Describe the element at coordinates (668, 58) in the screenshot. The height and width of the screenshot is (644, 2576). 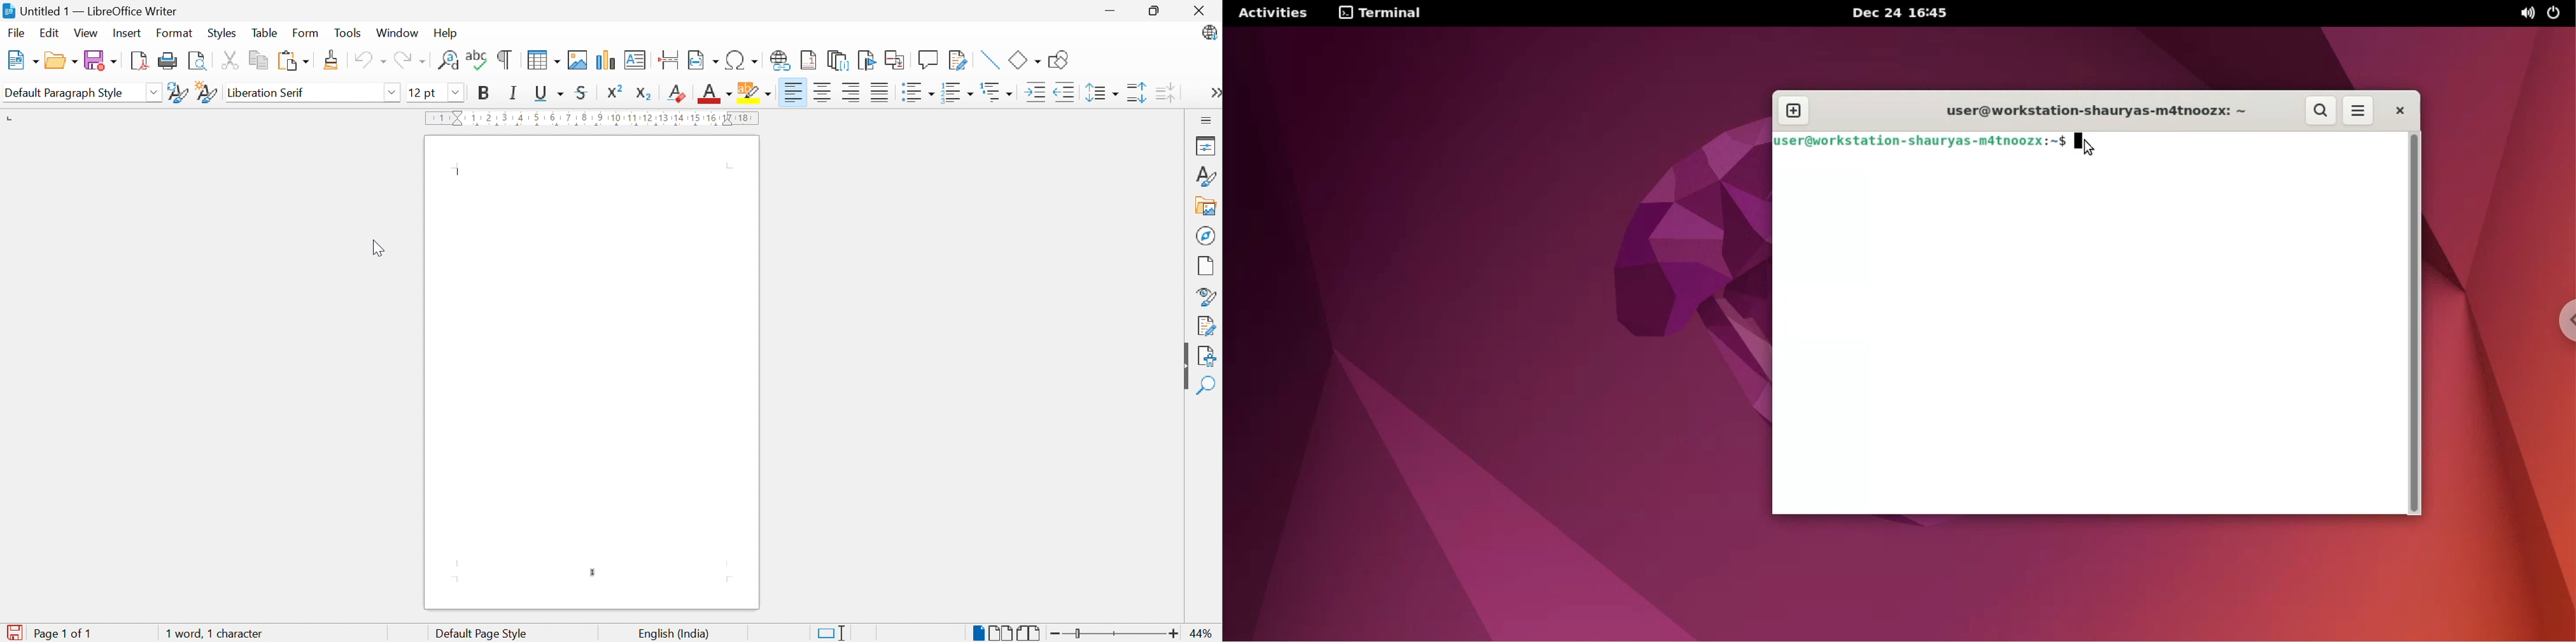
I see `Insert page break` at that location.